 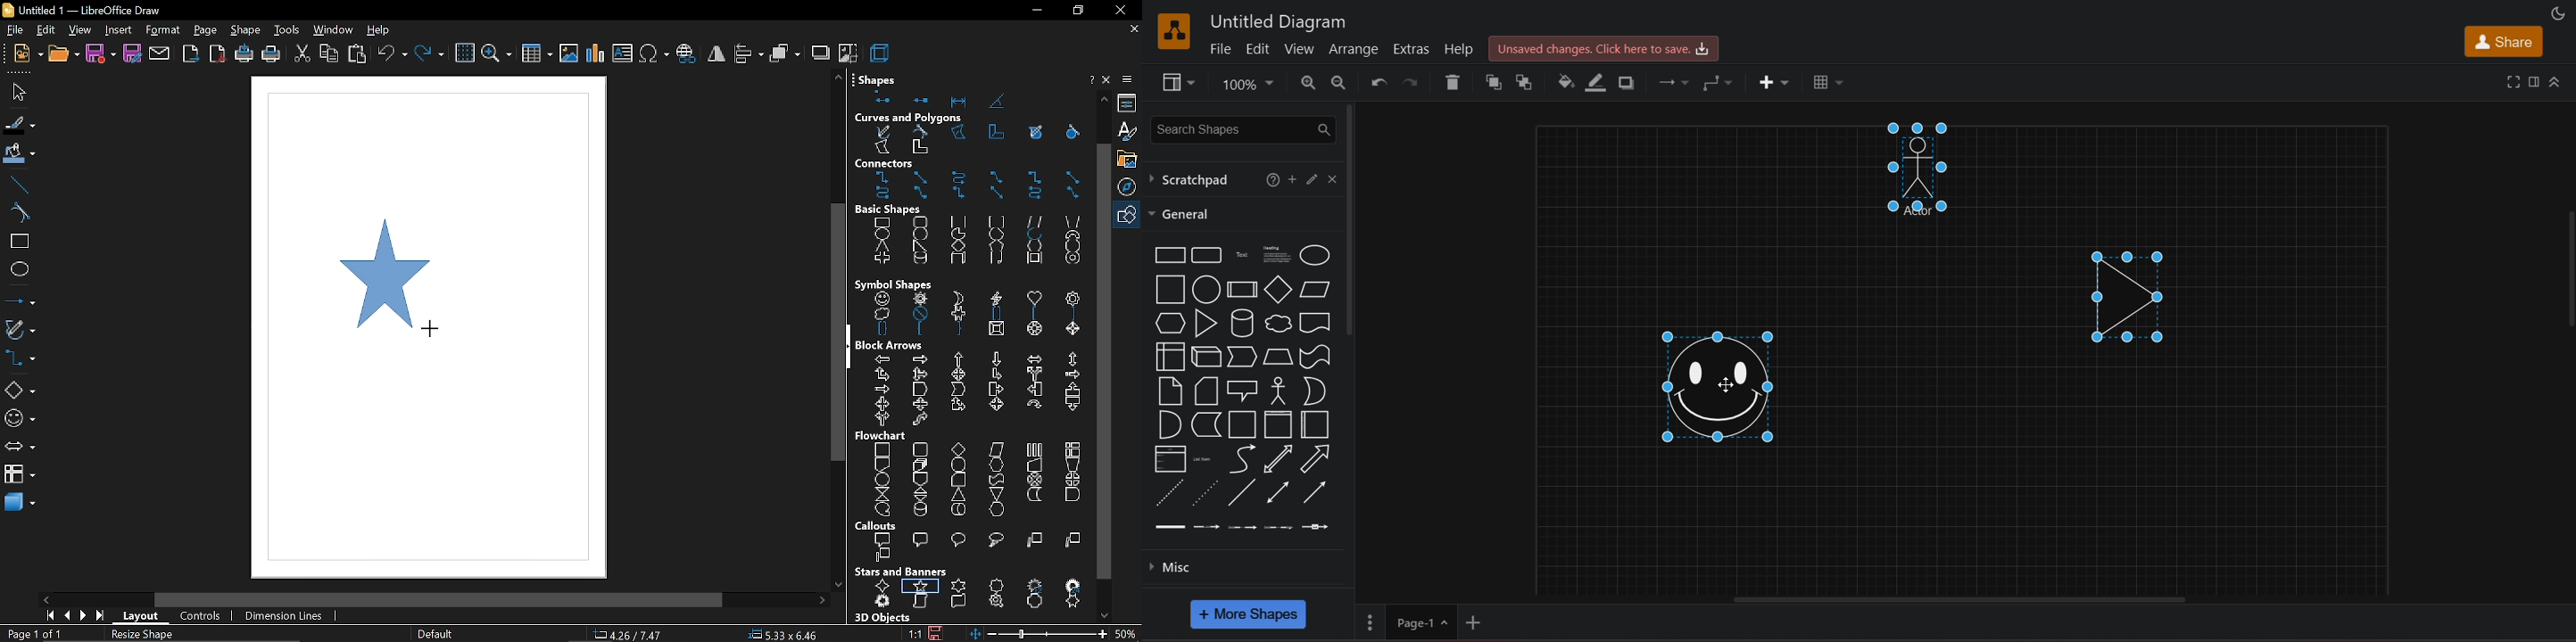 What do you see at coordinates (1039, 635) in the screenshot?
I see `change zoom` at bounding box center [1039, 635].